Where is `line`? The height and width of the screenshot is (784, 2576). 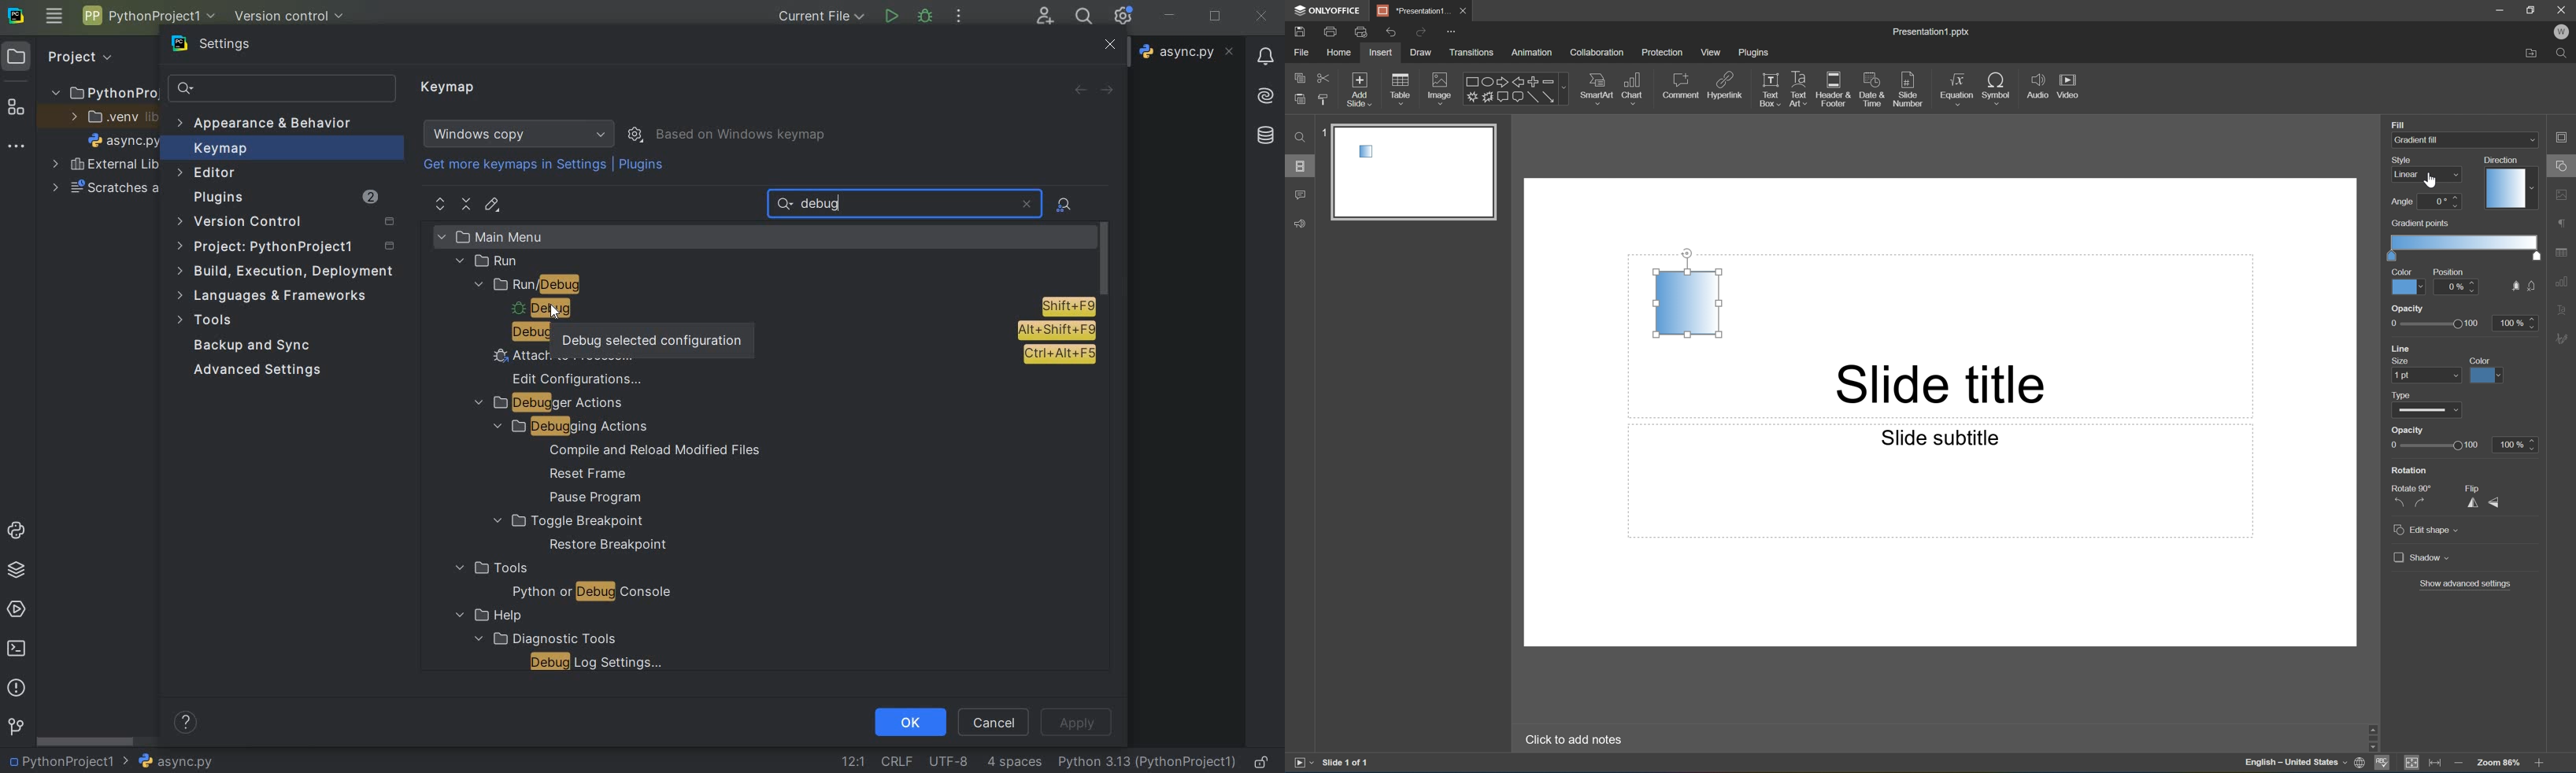 line is located at coordinates (2403, 350).